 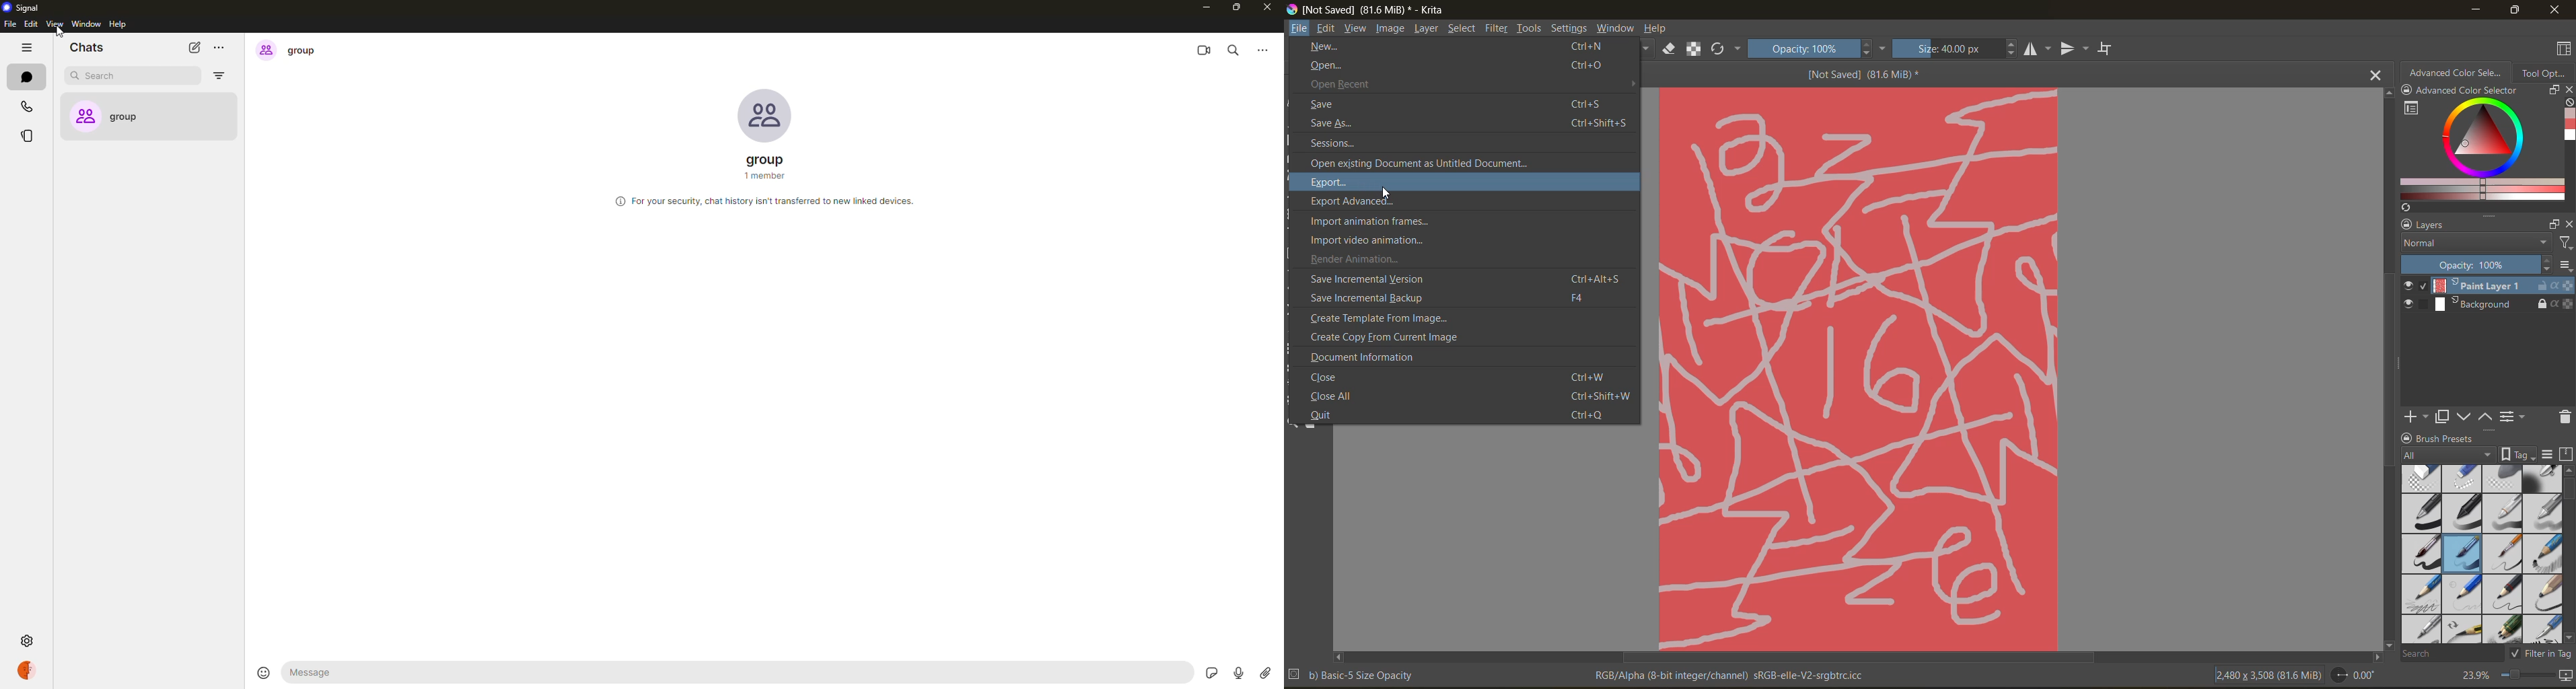 I want to click on view, so click(x=1356, y=28).